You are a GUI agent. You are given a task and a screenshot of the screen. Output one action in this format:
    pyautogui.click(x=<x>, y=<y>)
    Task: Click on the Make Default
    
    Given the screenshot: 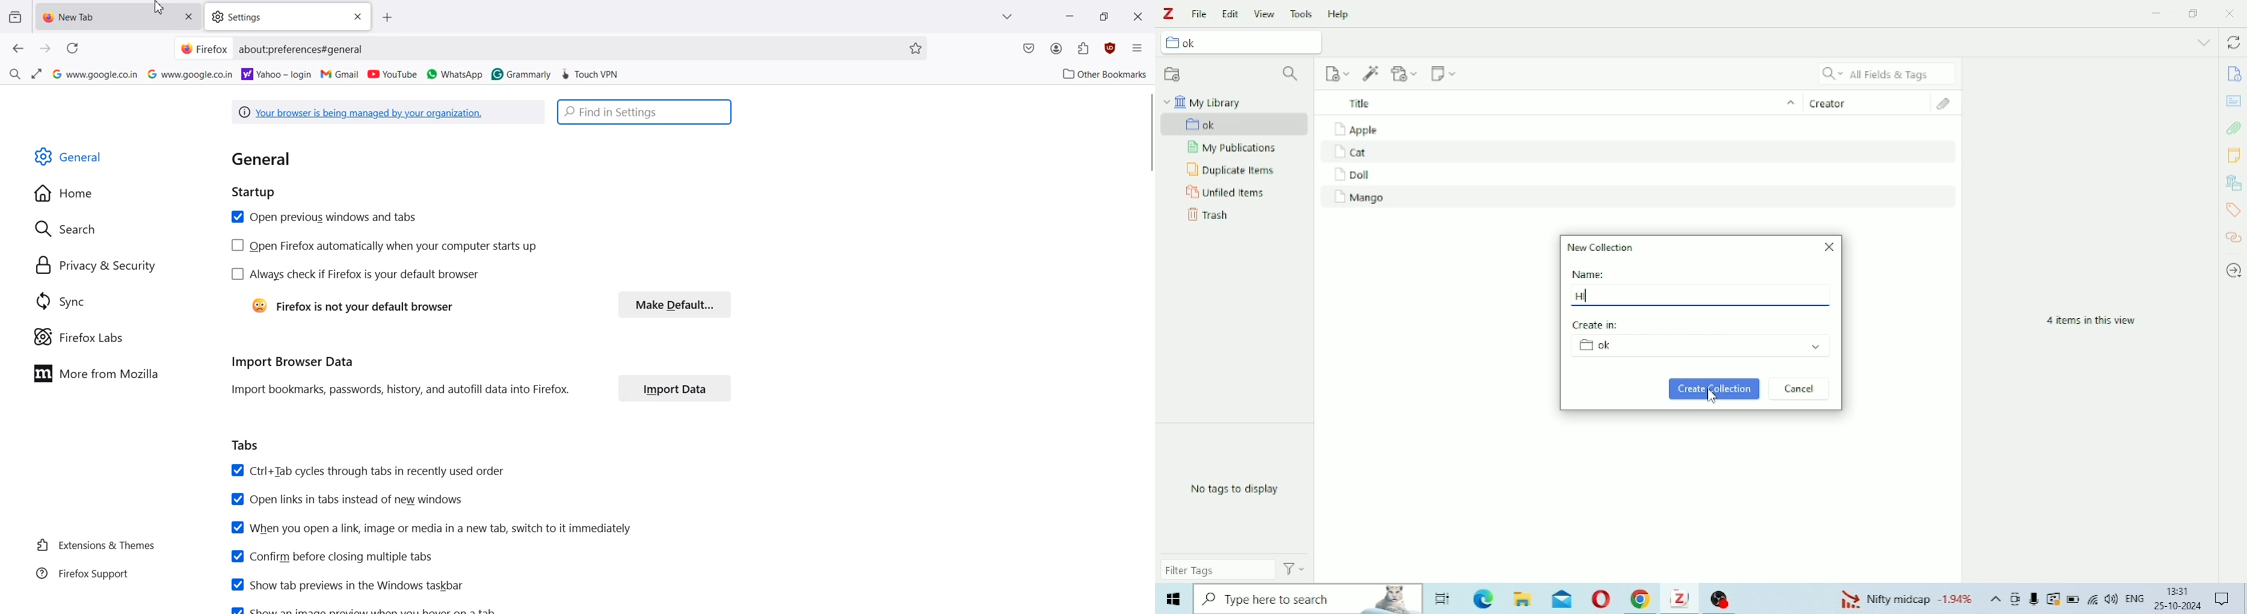 What is the action you would take?
    pyautogui.click(x=676, y=304)
    